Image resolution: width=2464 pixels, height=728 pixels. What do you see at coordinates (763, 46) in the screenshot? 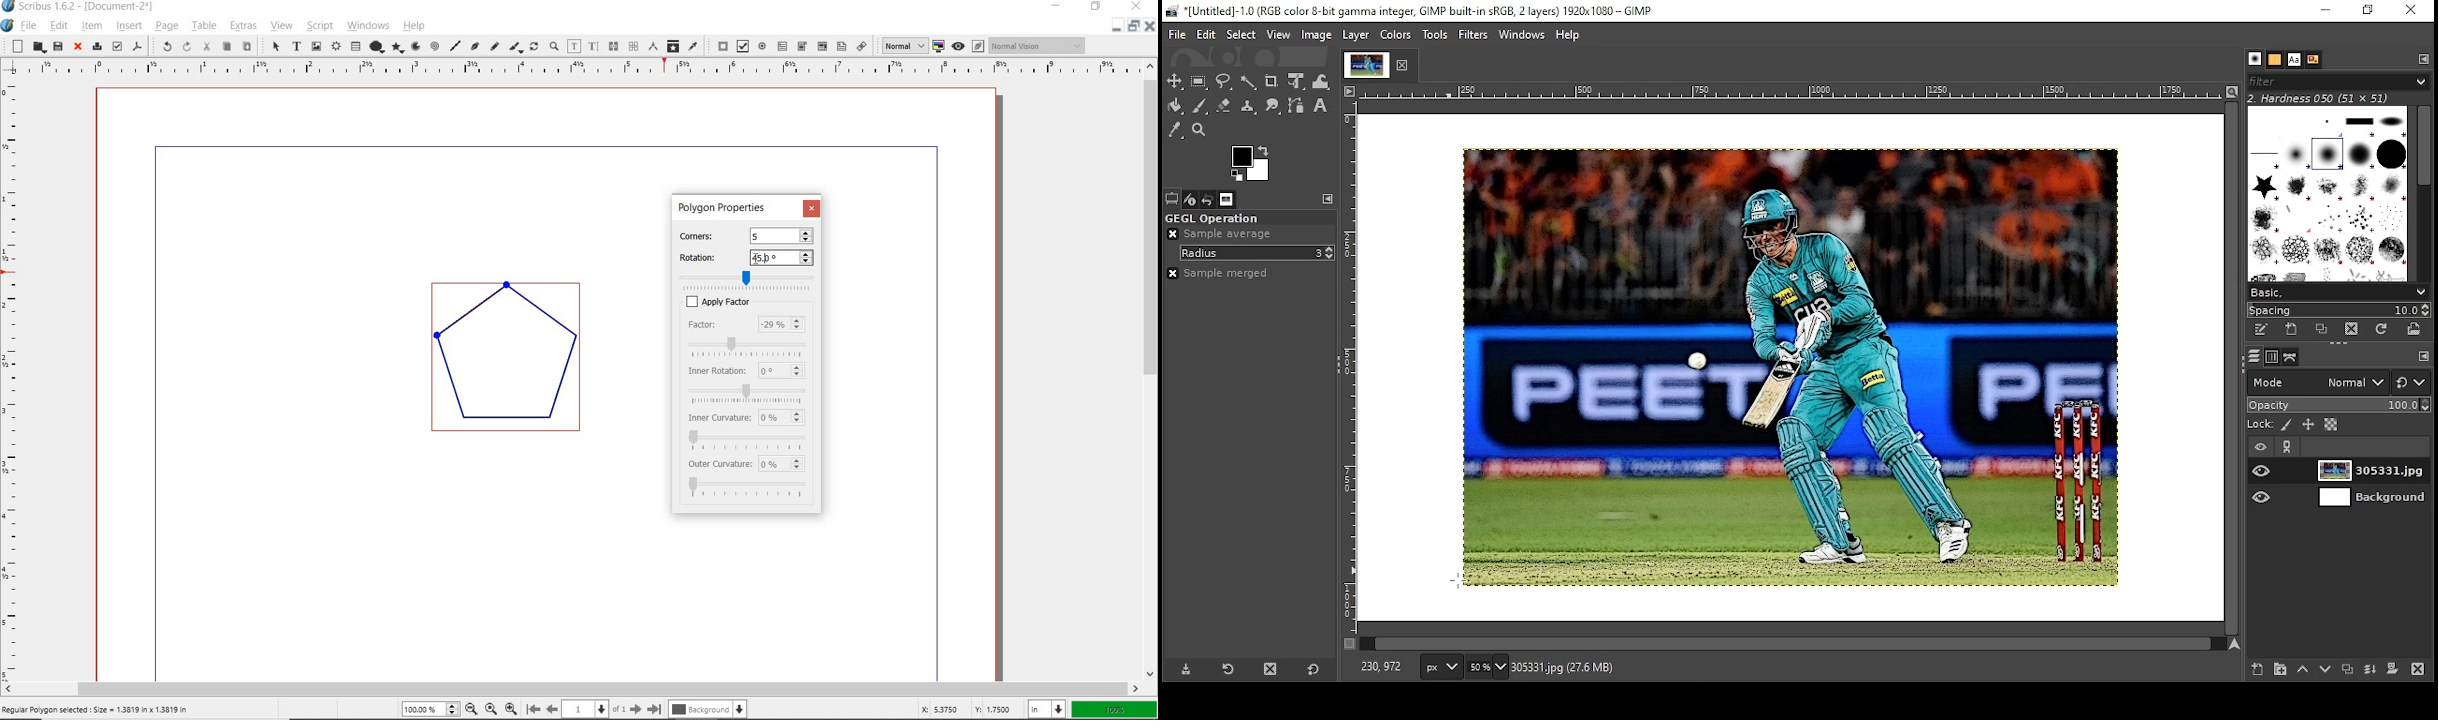
I see `pdf radio button` at bounding box center [763, 46].